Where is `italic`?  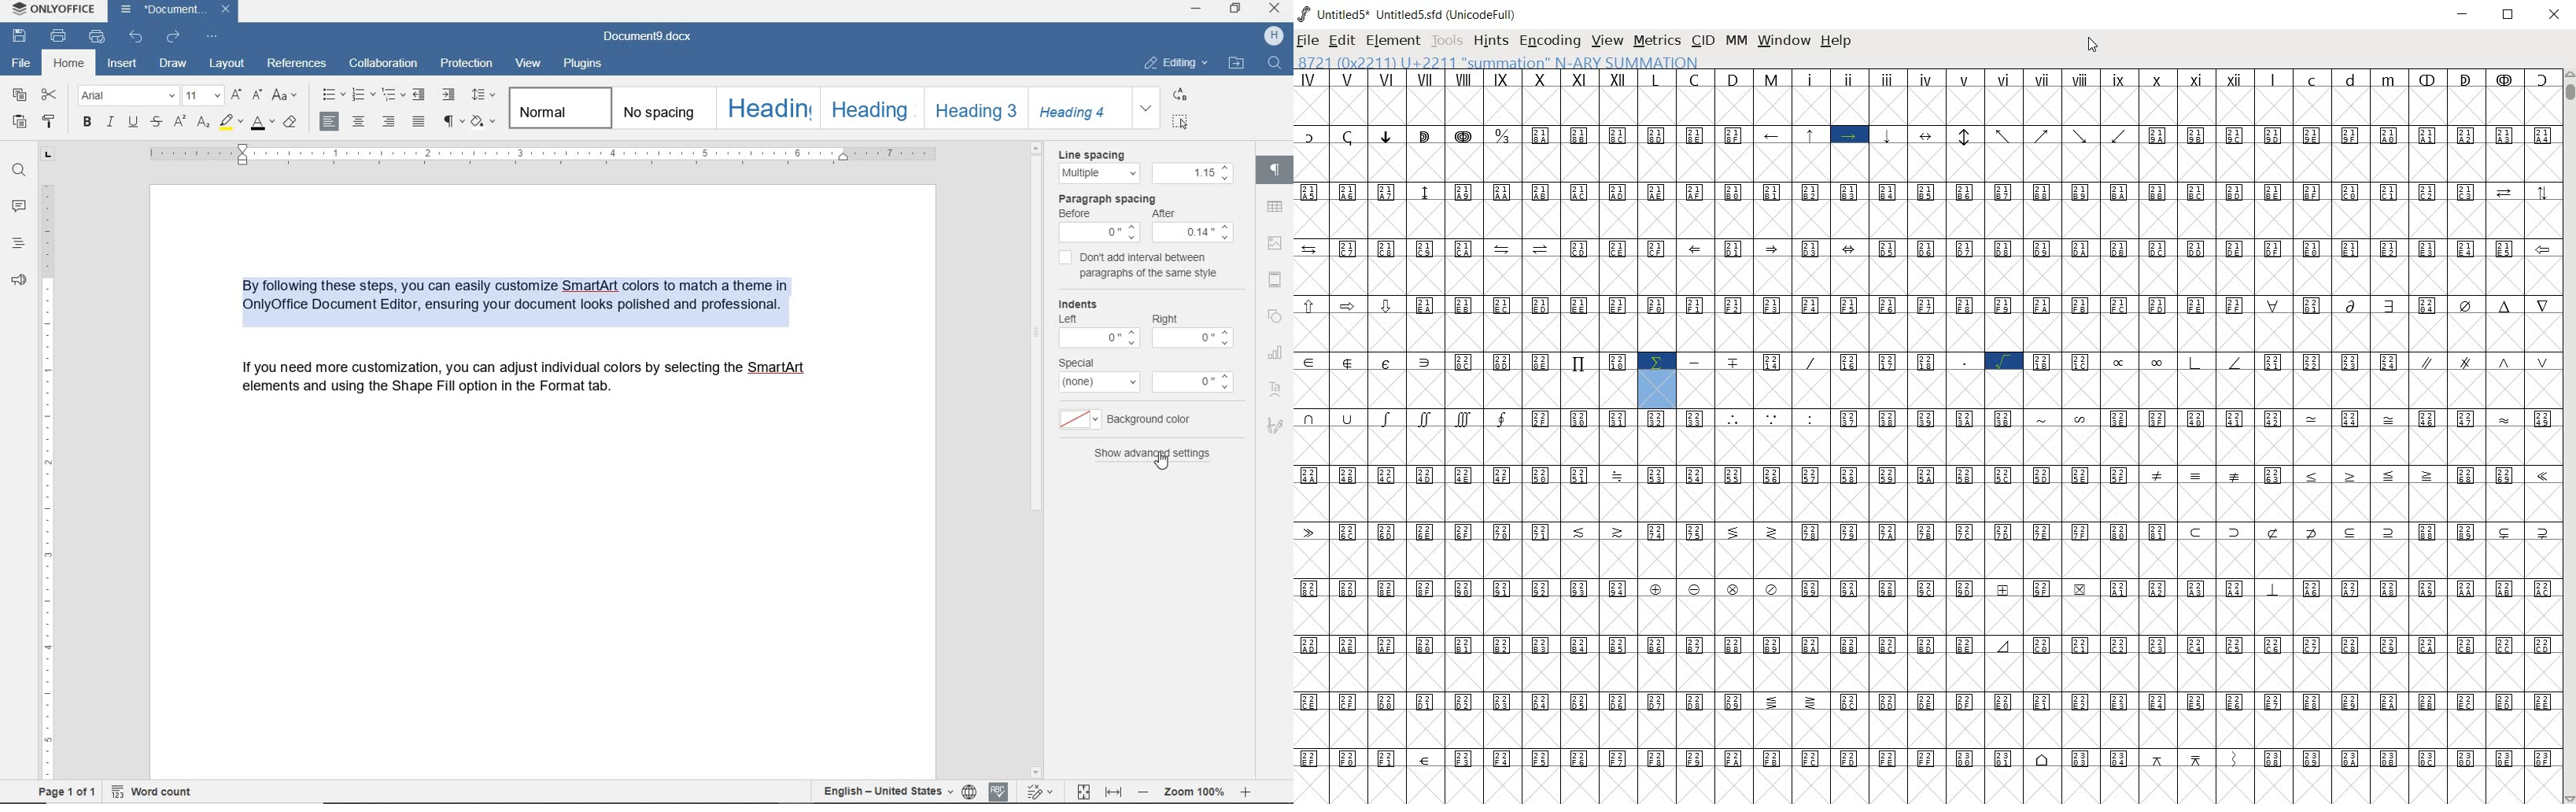
italic is located at coordinates (110, 122).